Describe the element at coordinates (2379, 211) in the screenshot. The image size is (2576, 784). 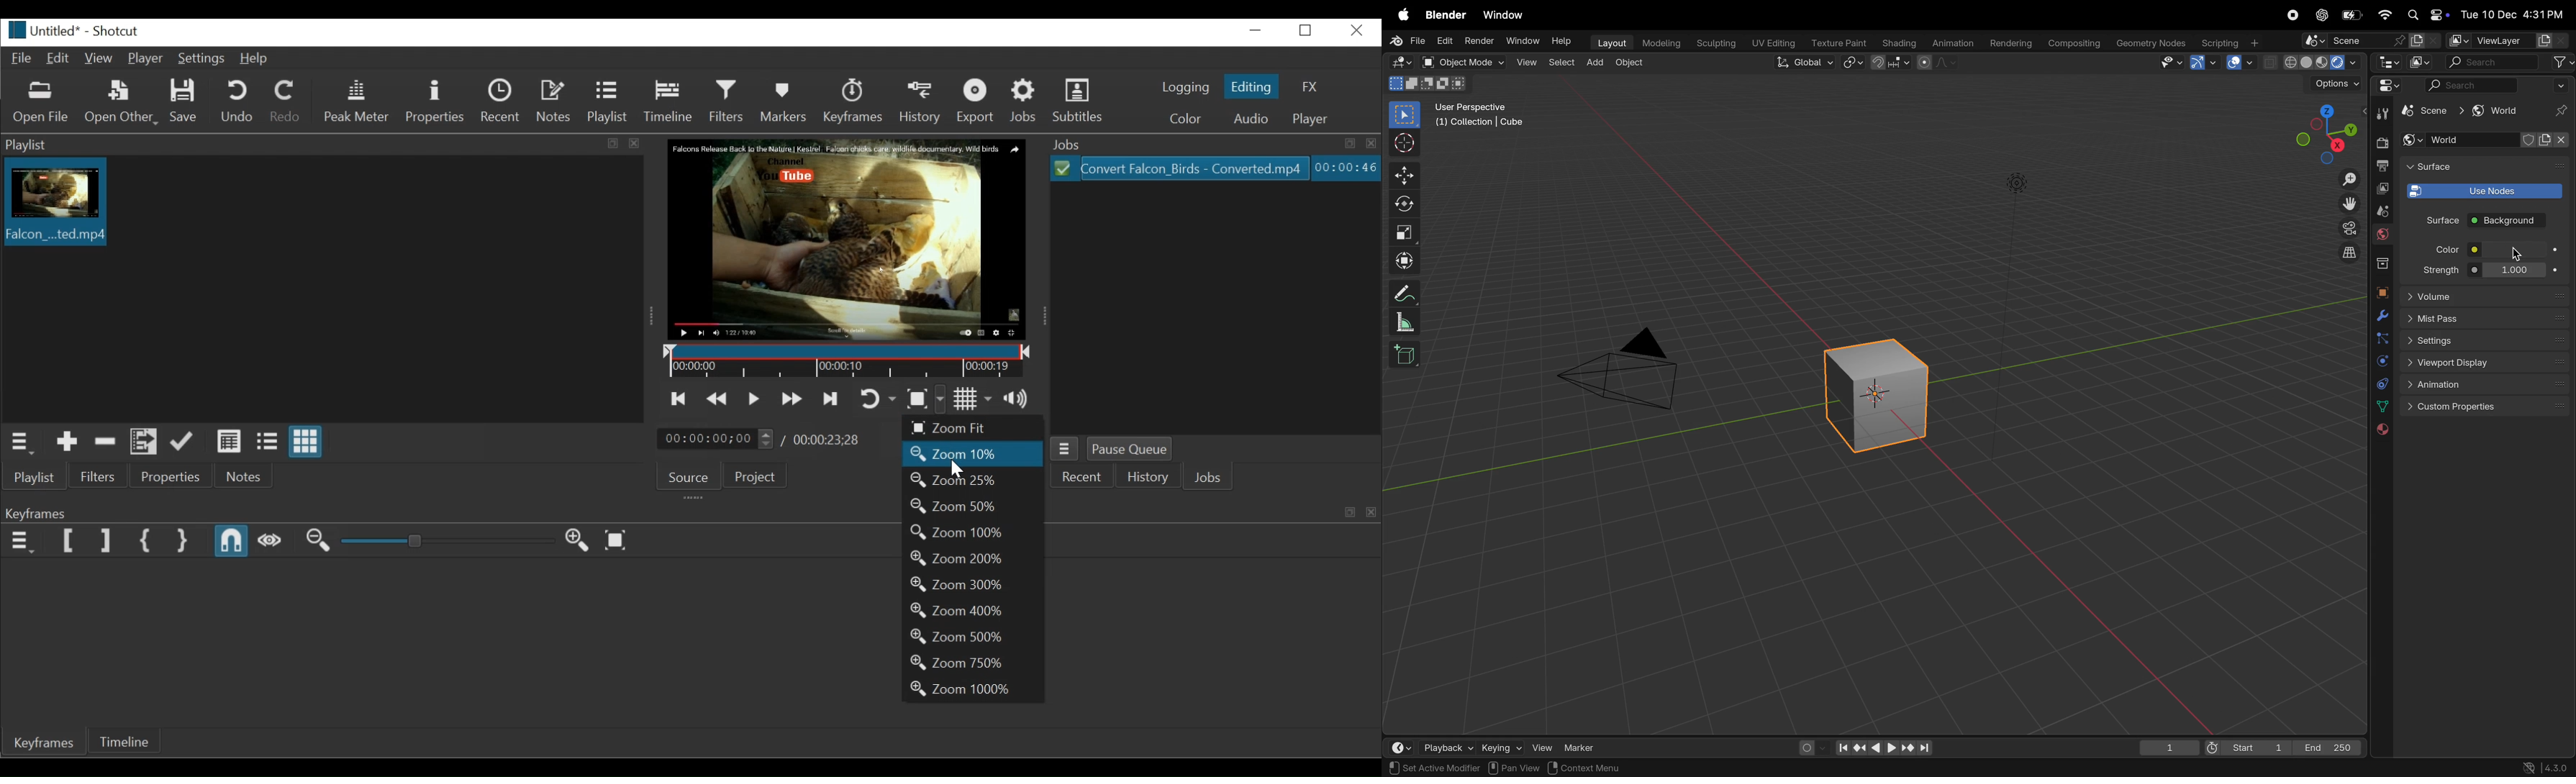
I see `scene` at that location.